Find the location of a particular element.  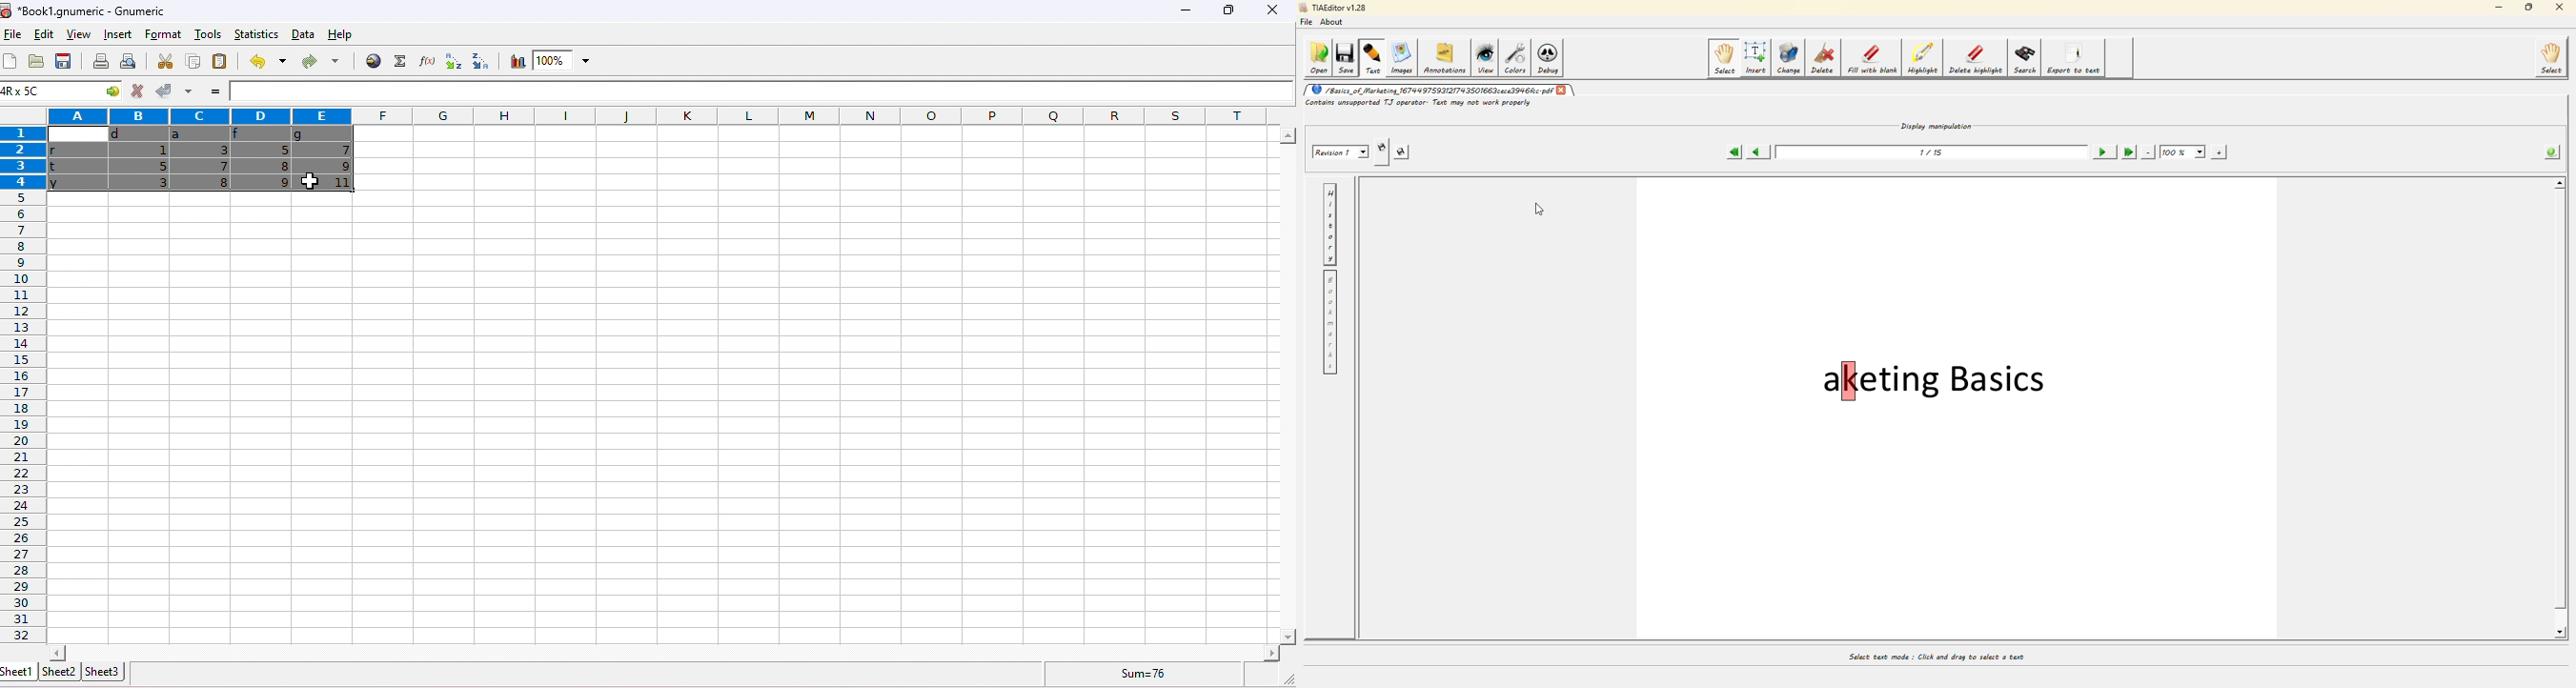

Horizontal scrollbar is located at coordinates (664, 652).